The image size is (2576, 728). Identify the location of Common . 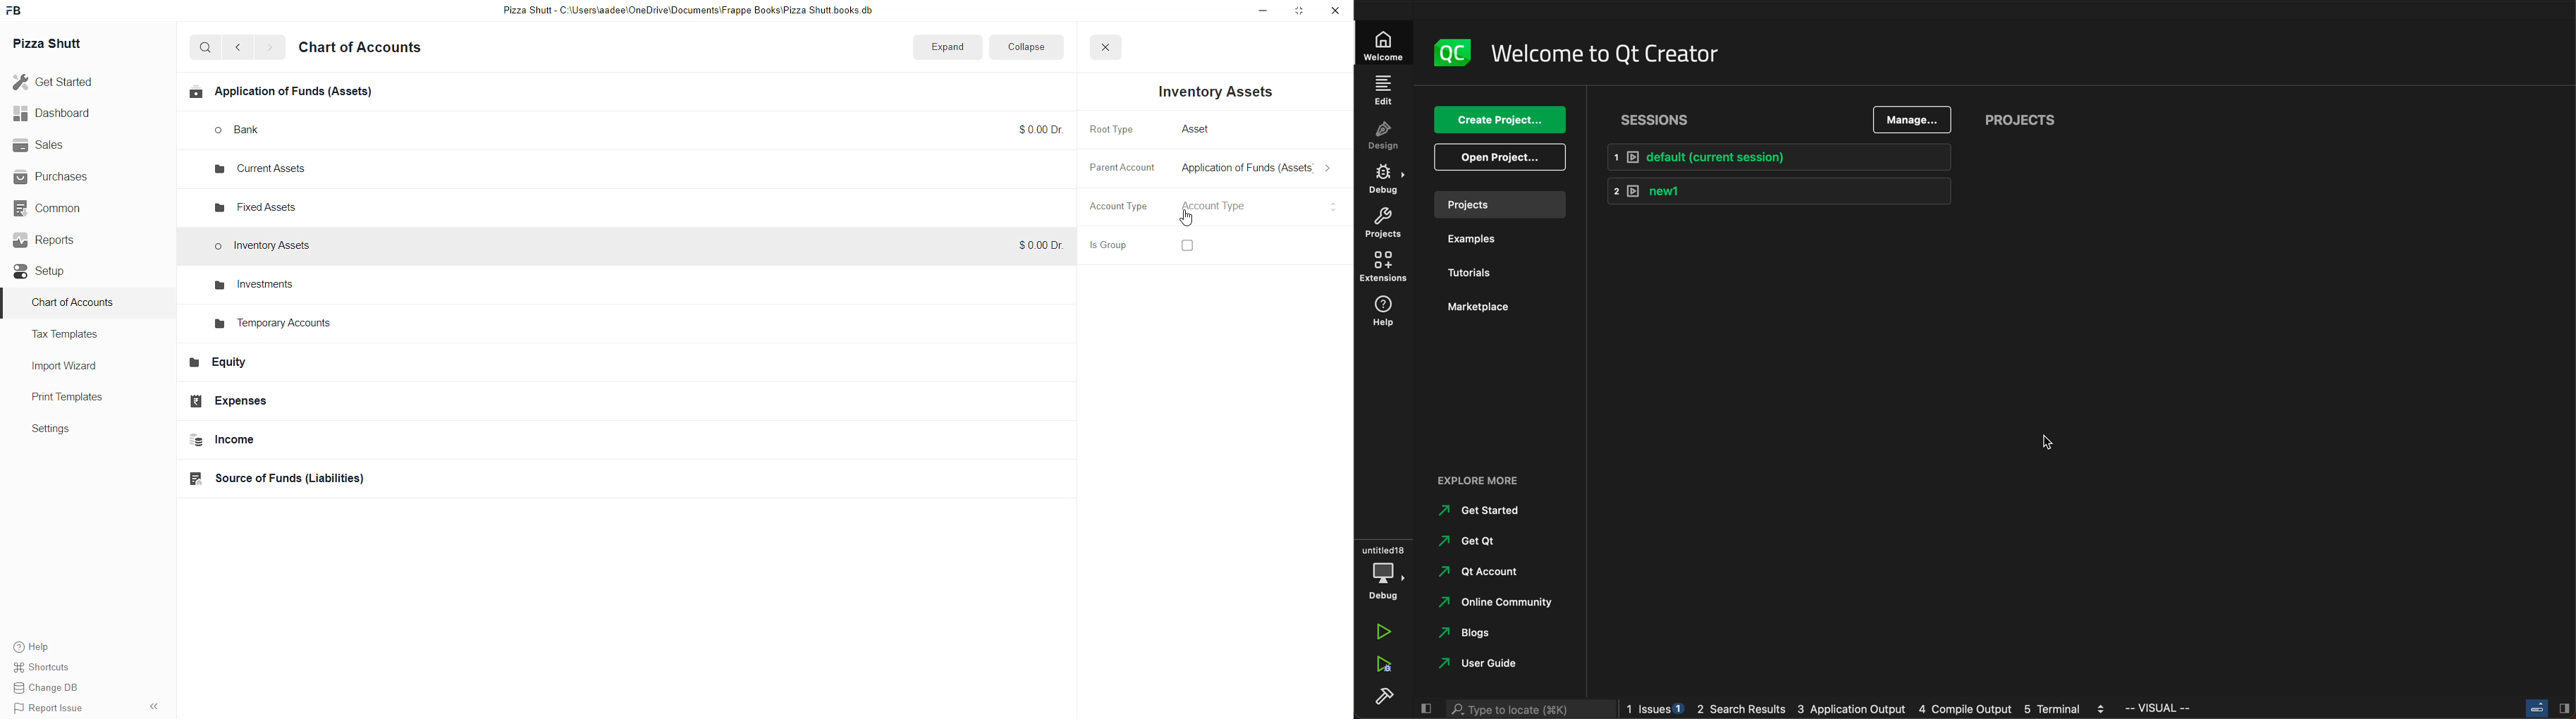
(60, 208).